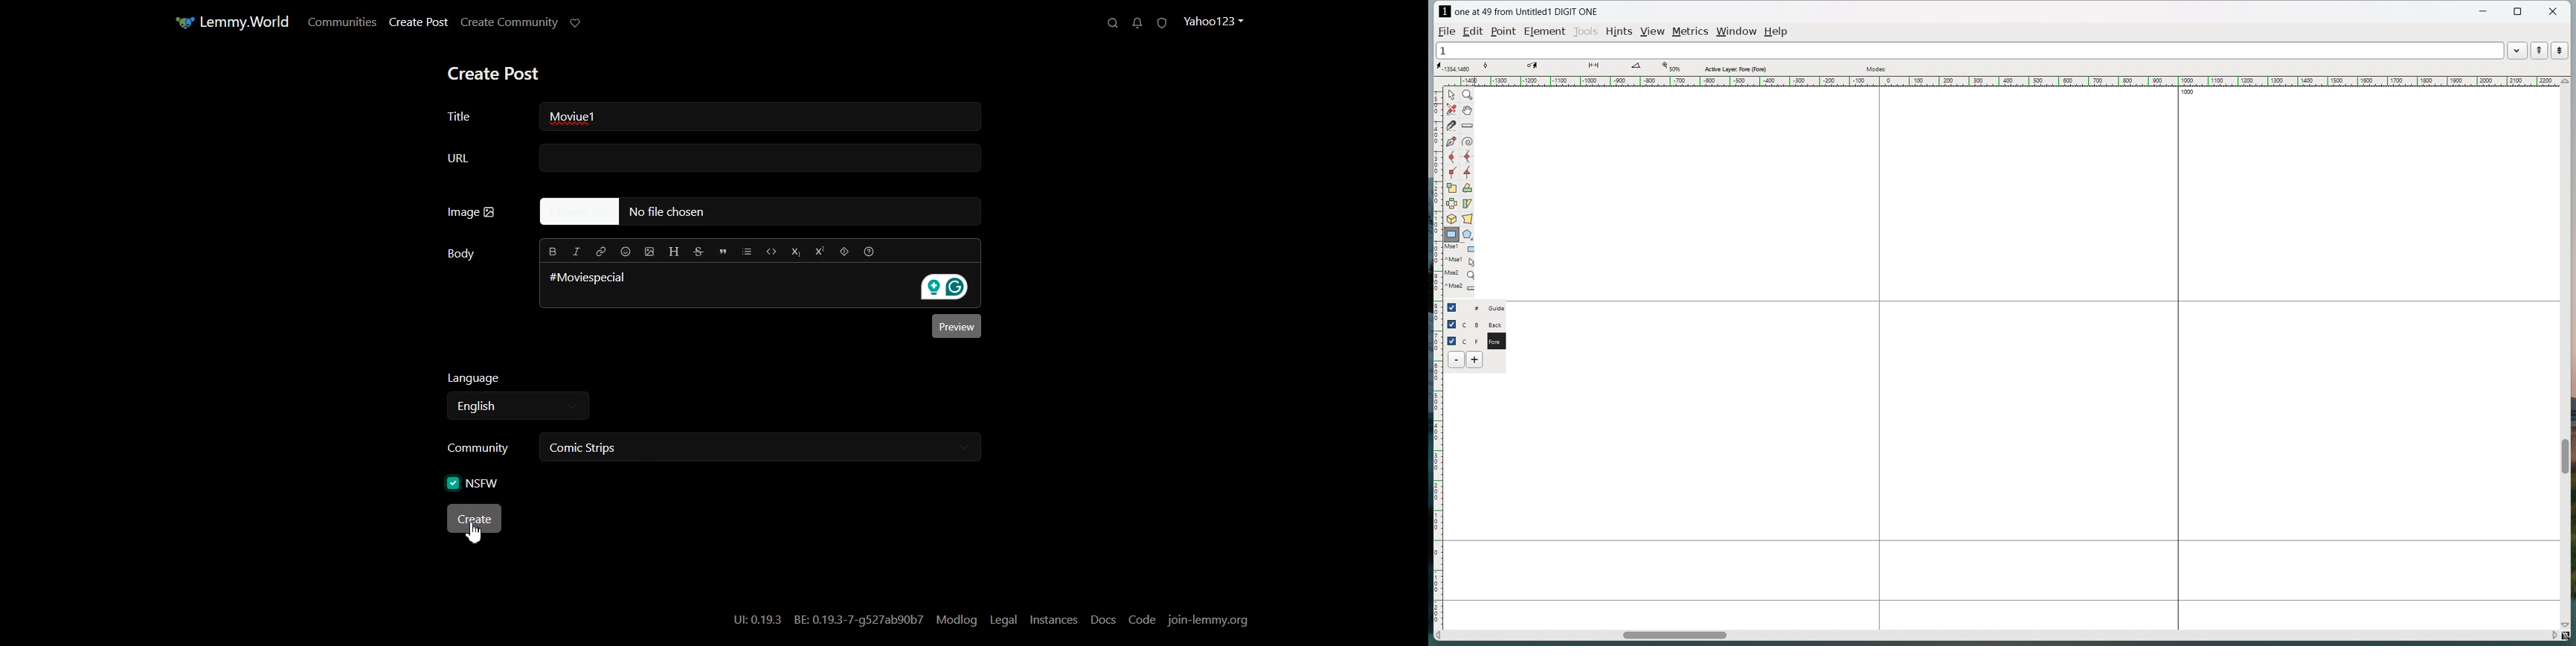 This screenshot has width=2576, height=672. Describe the element at coordinates (1484, 323) in the screenshot. I see `C B Back` at that location.